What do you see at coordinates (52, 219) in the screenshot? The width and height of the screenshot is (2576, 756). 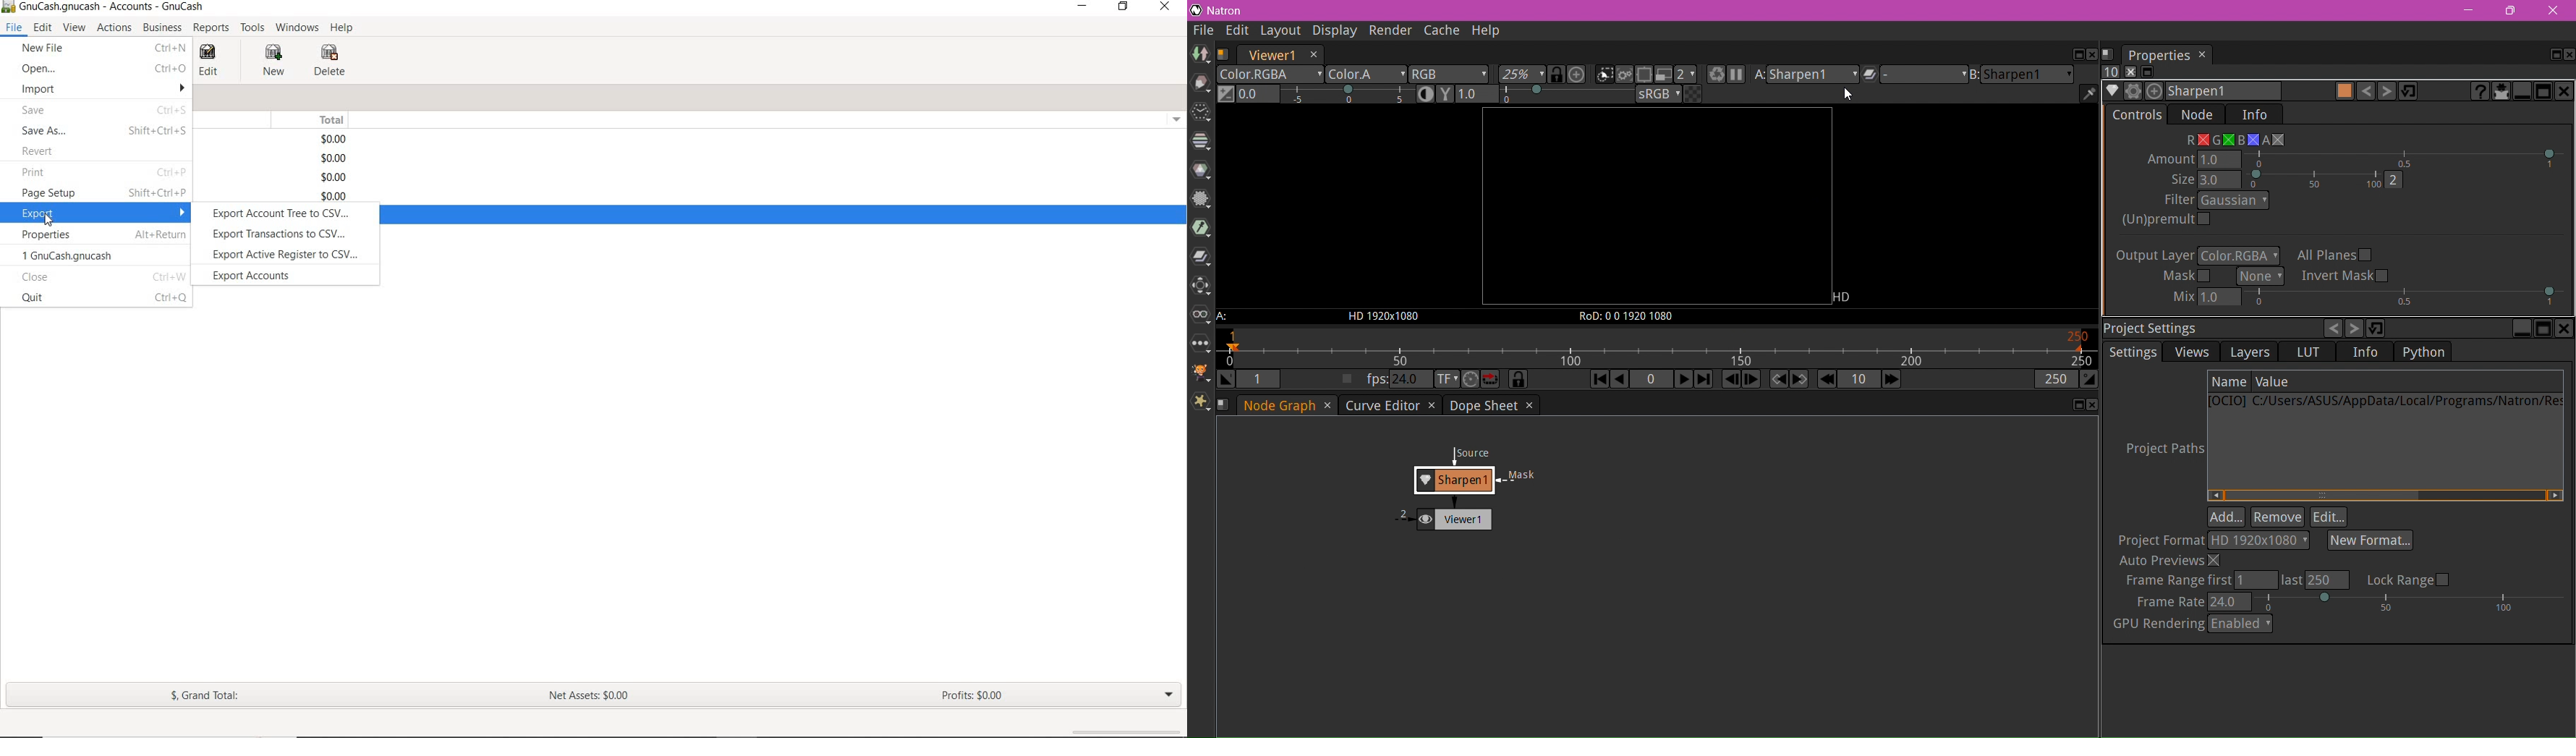 I see `cursor` at bounding box center [52, 219].